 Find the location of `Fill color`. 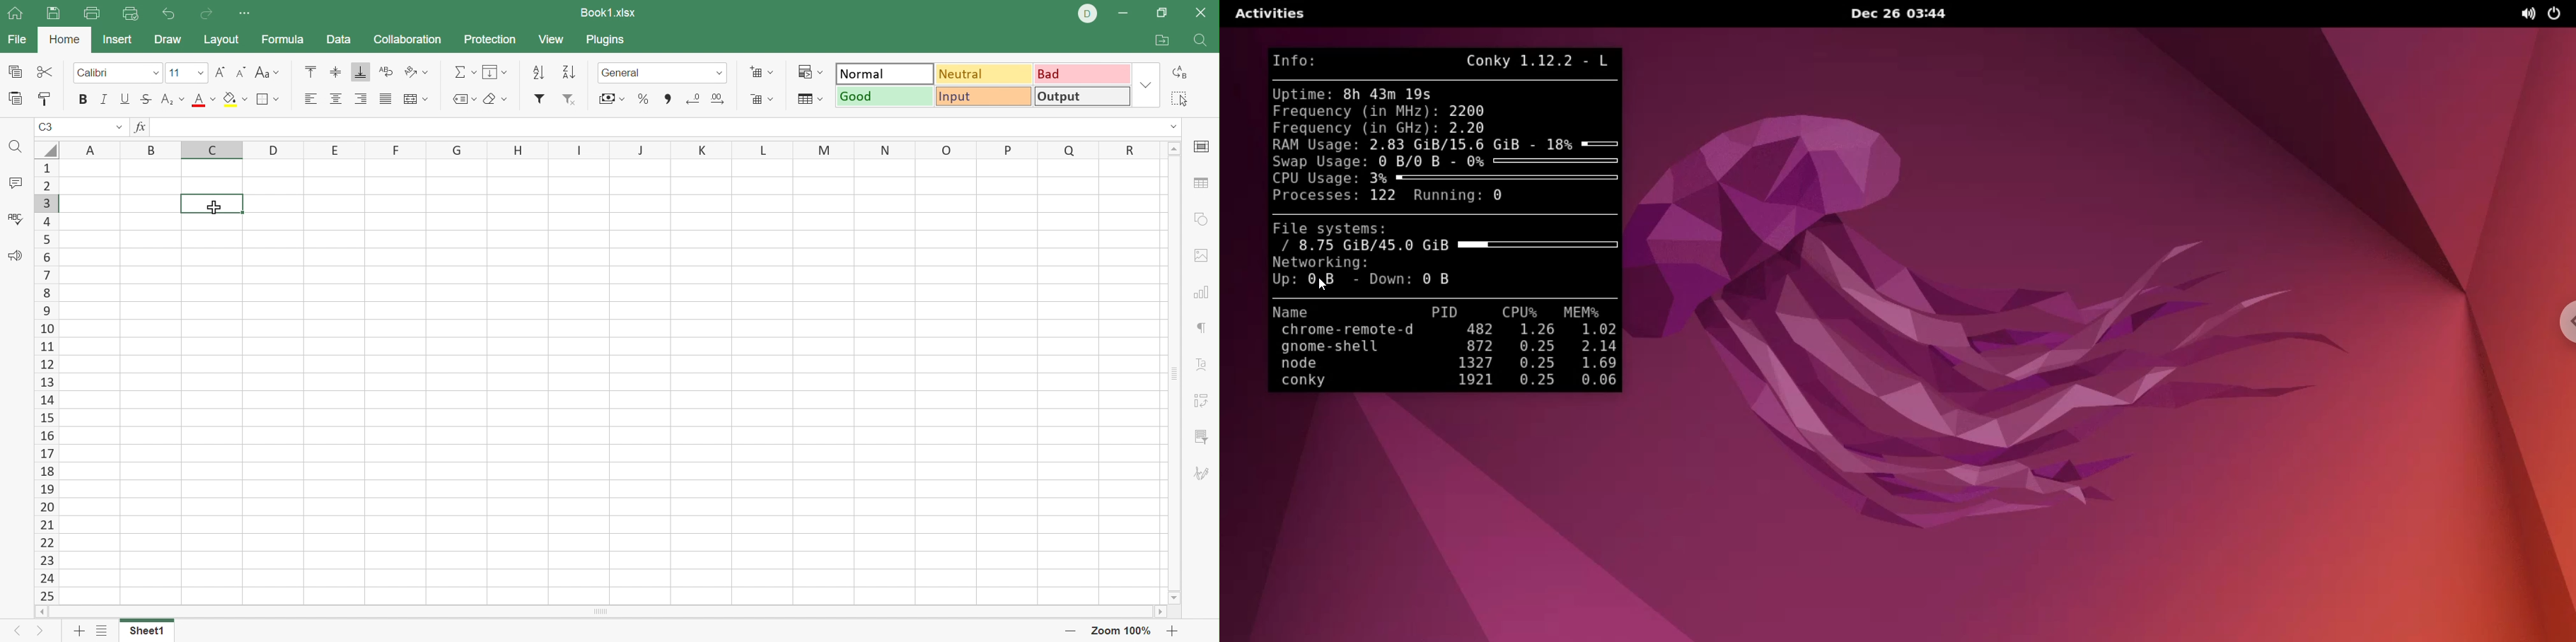

Fill color is located at coordinates (234, 99).